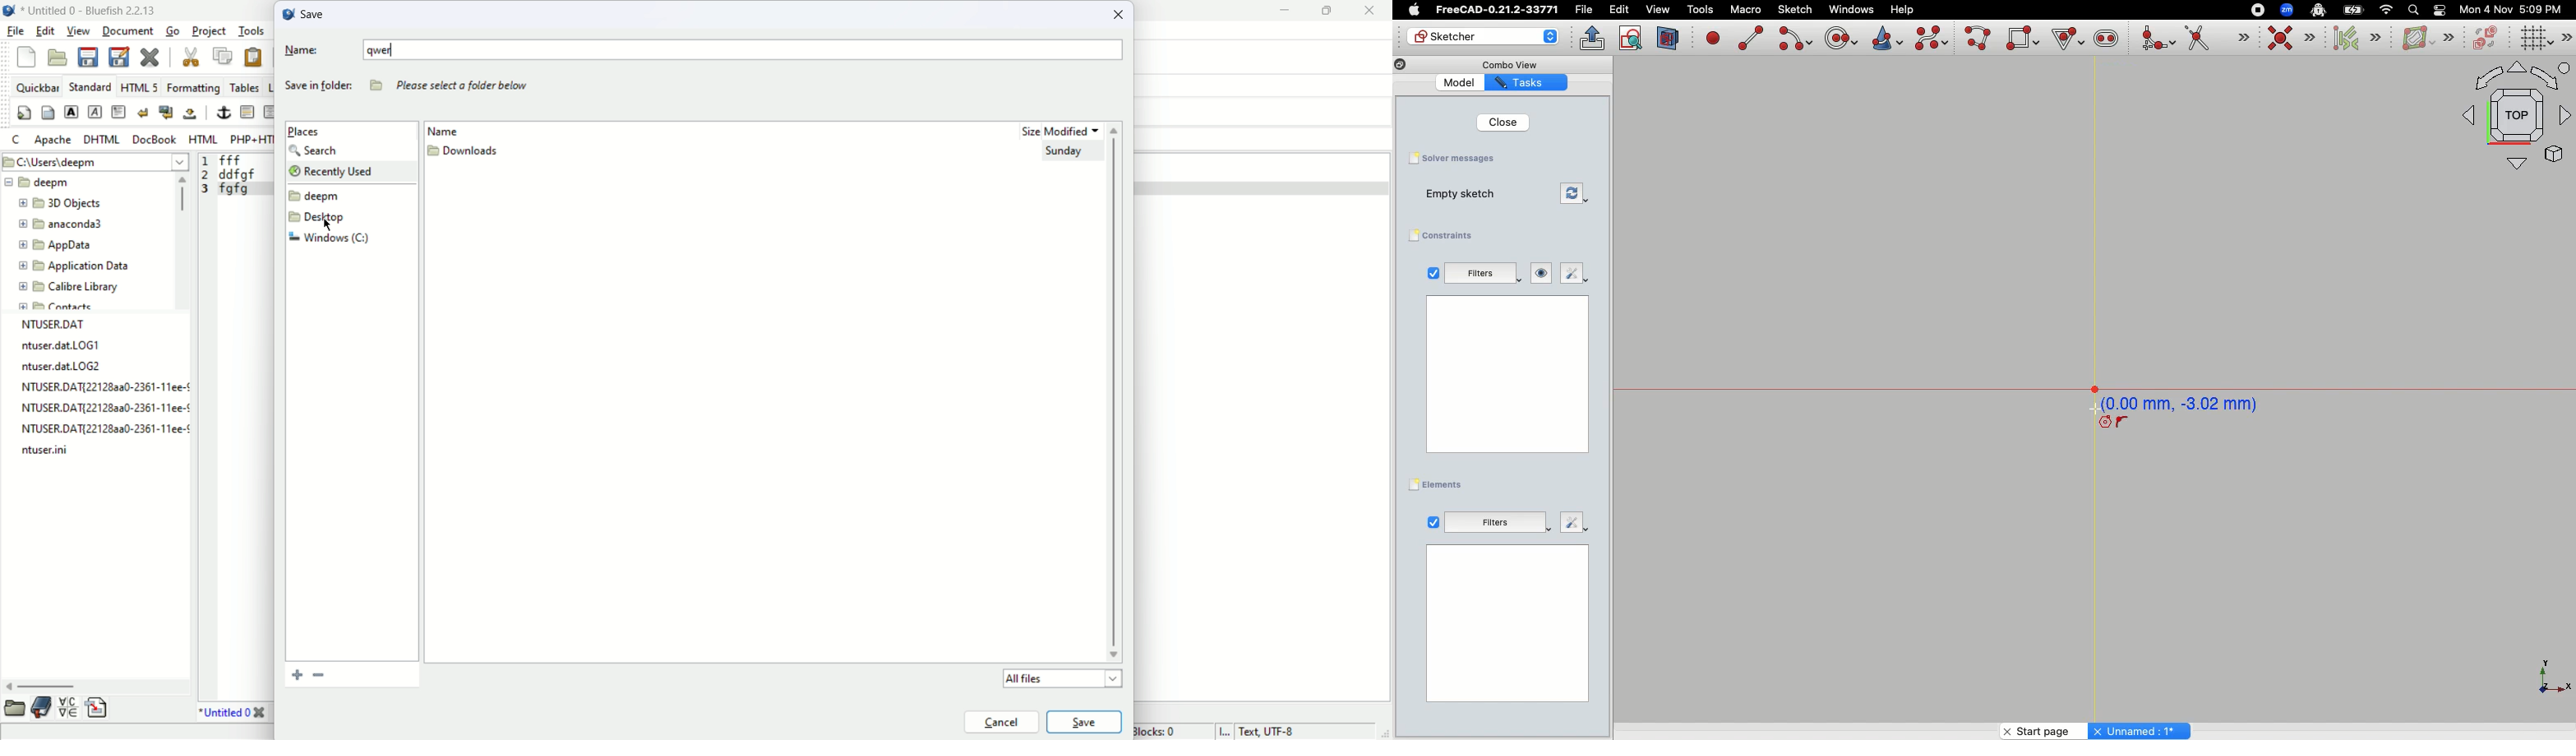 Image resolution: width=2576 pixels, height=756 pixels. I want to click on Swap, so click(1572, 192).